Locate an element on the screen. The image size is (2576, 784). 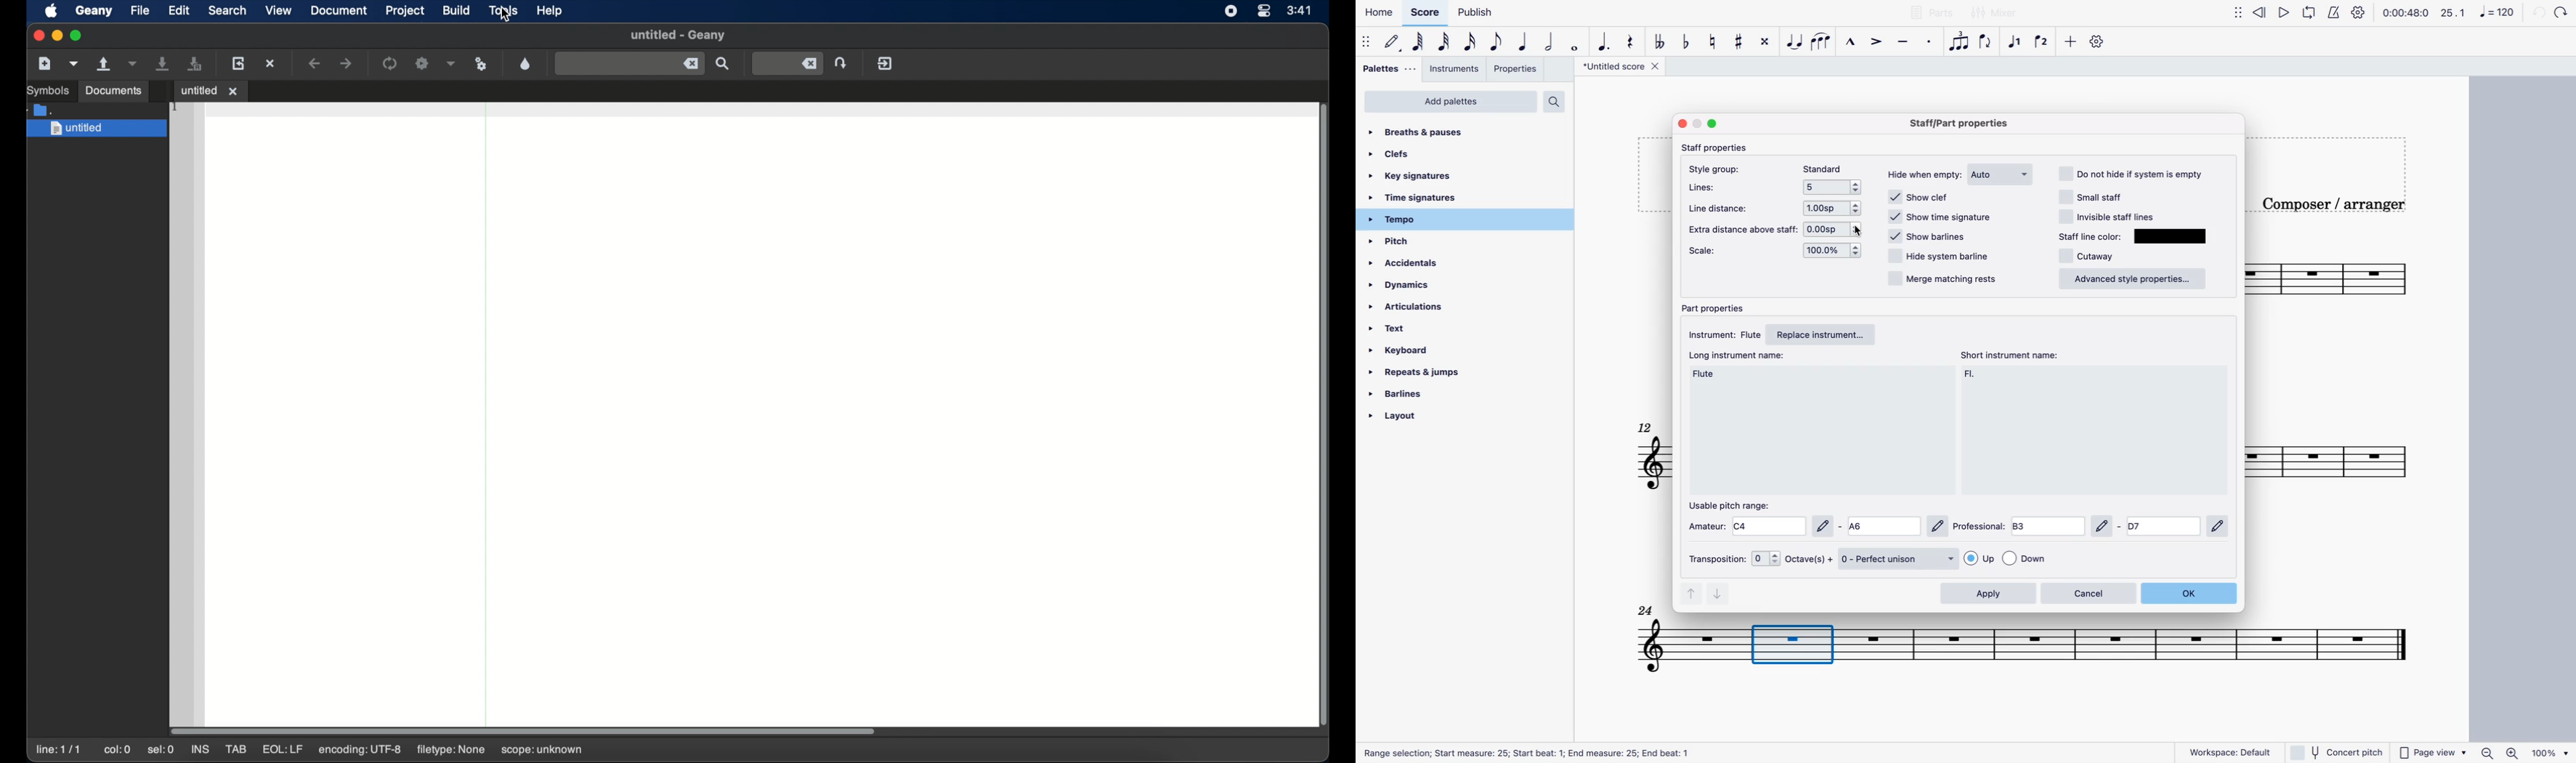
encoding: utf-8 is located at coordinates (360, 750).